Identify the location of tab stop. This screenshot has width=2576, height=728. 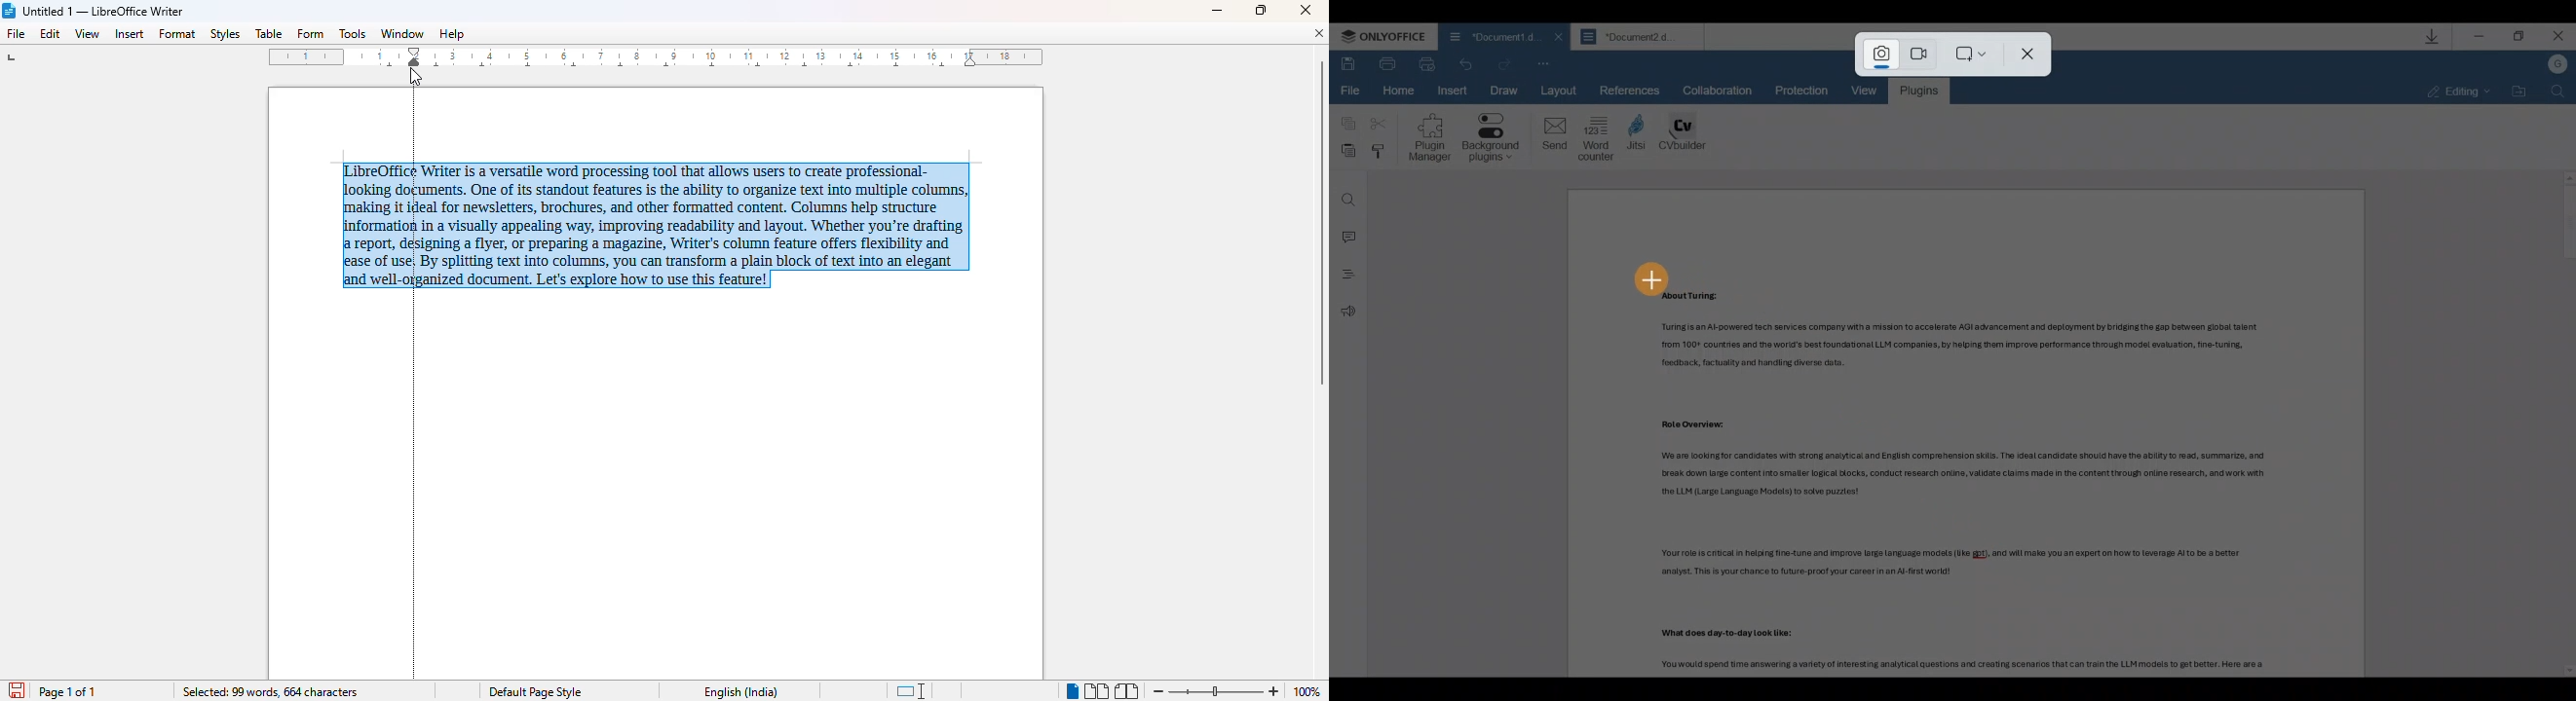
(17, 59).